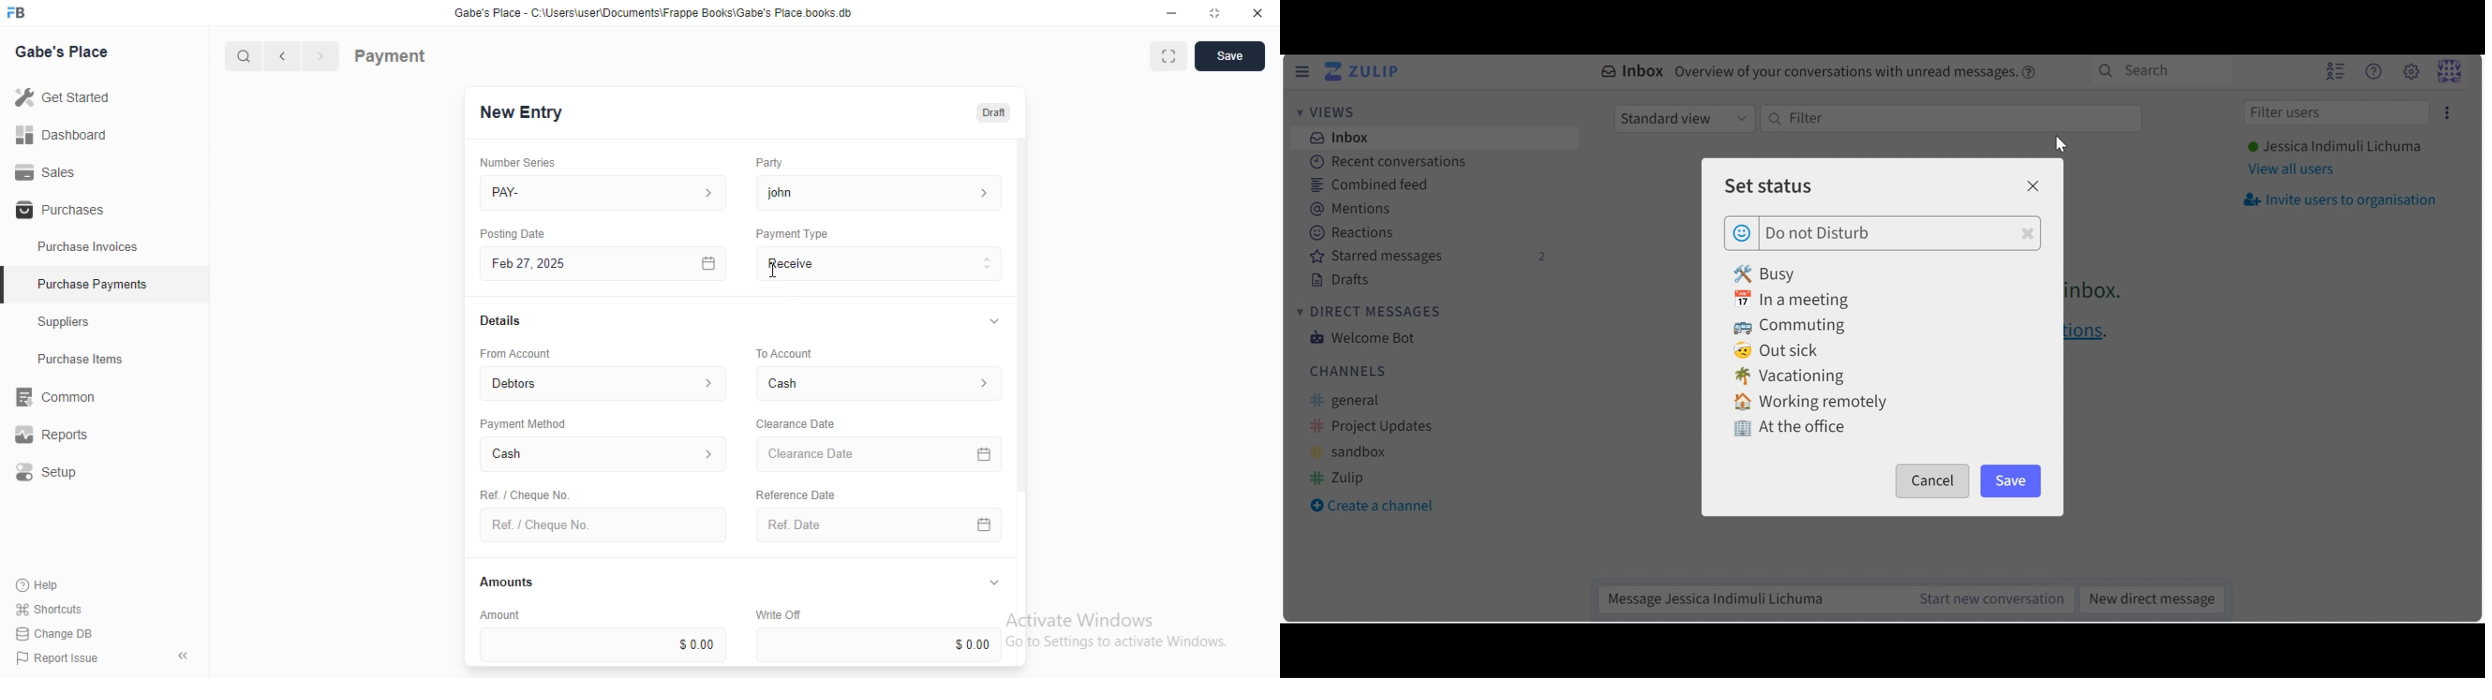 This screenshot has height=700, width=2492. I want to click on Report Issue, so click(52, 658).